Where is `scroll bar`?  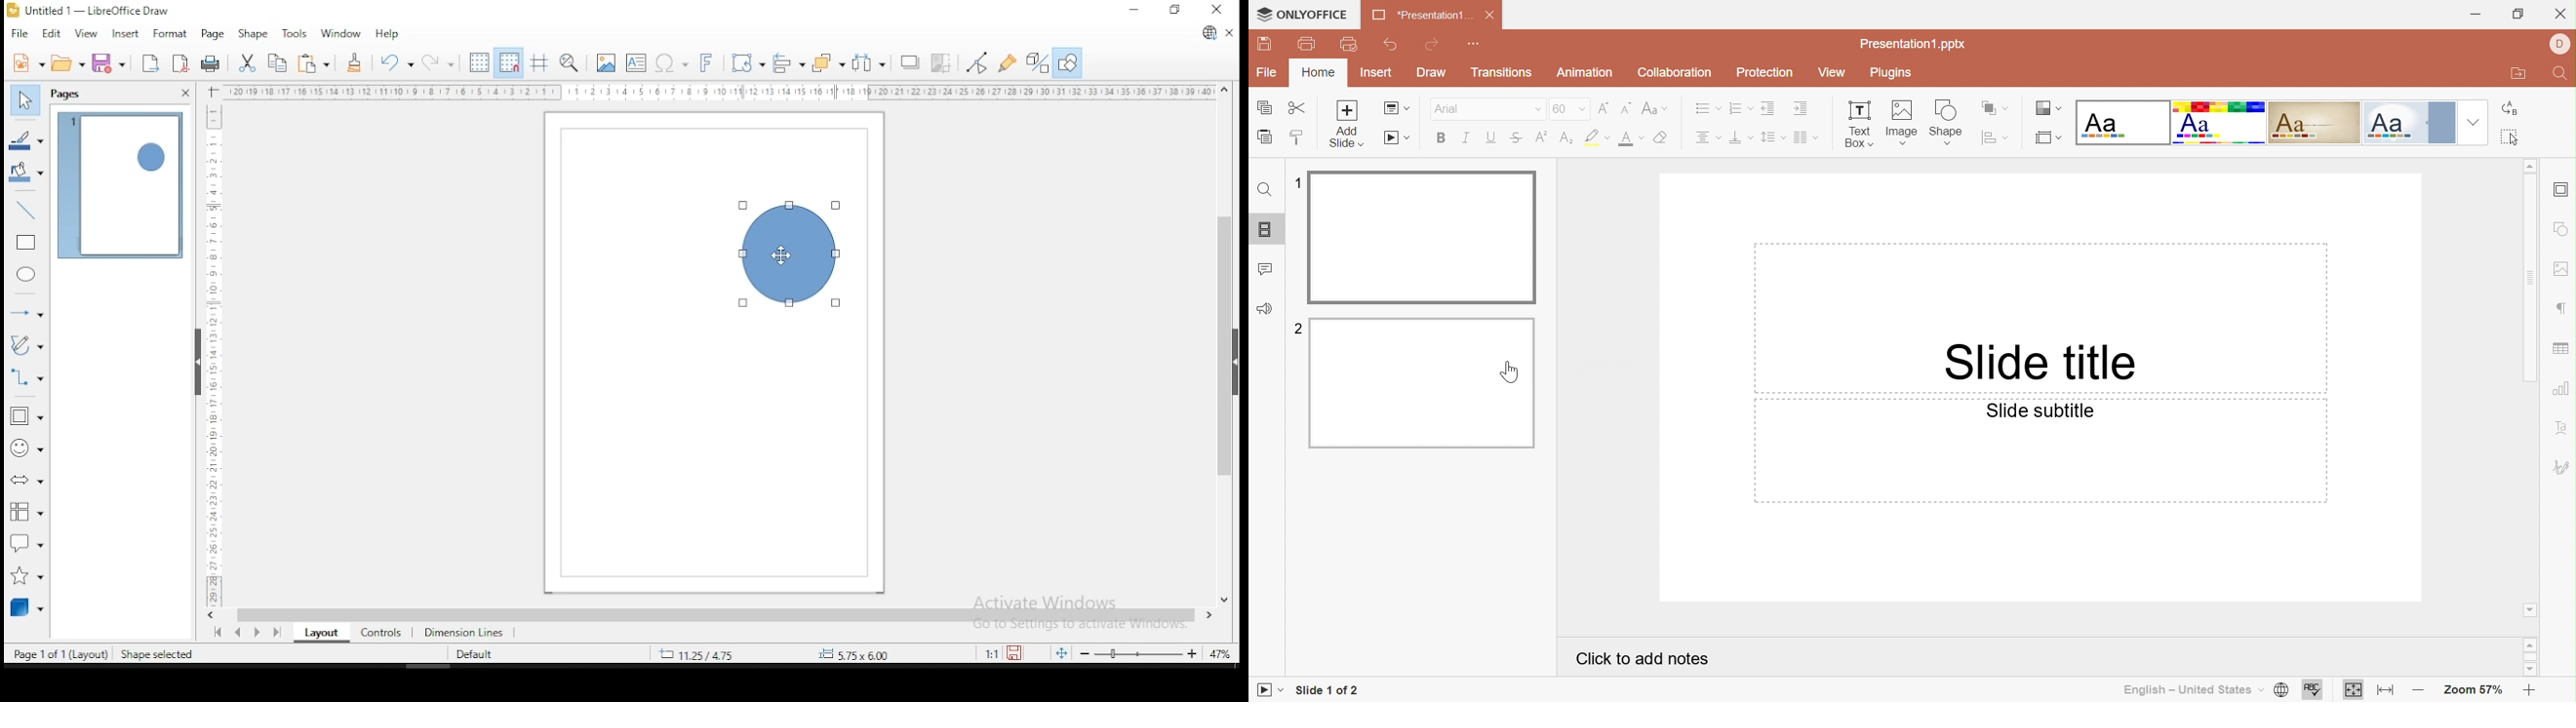
scroll bar is located at coordinates (1225, 343).